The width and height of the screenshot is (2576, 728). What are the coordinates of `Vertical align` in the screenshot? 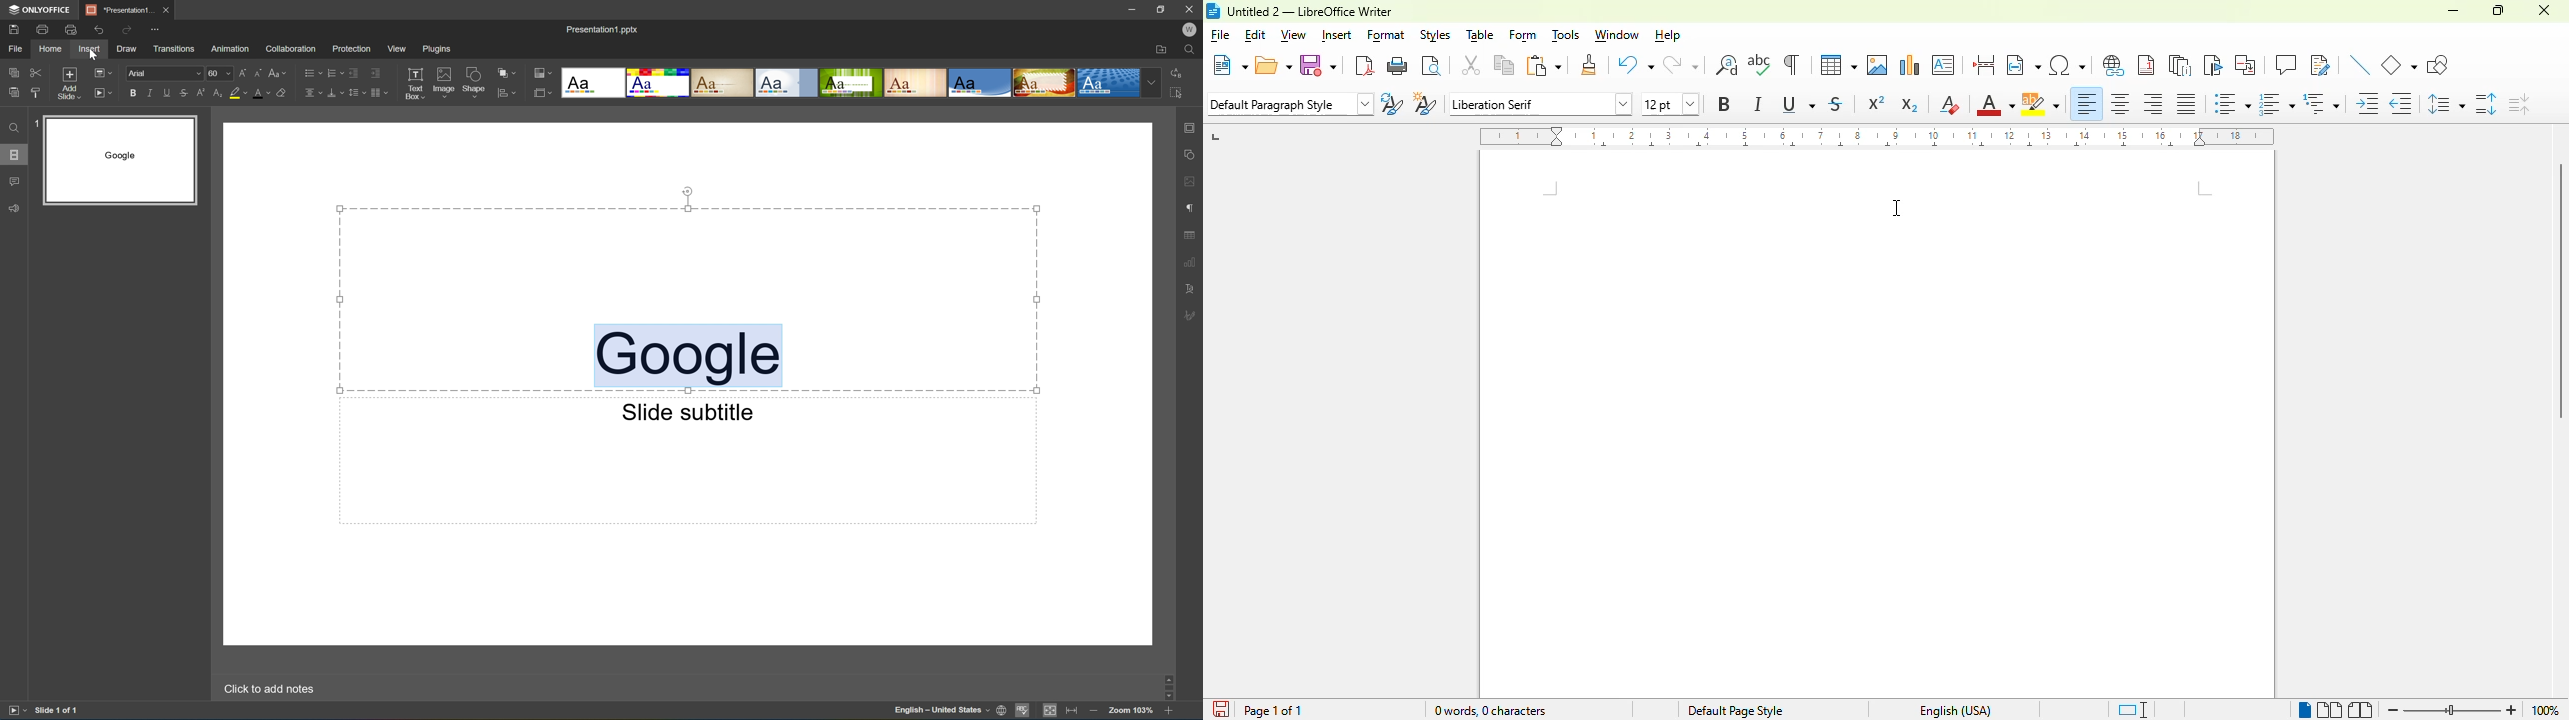 It's located at (336, 94).